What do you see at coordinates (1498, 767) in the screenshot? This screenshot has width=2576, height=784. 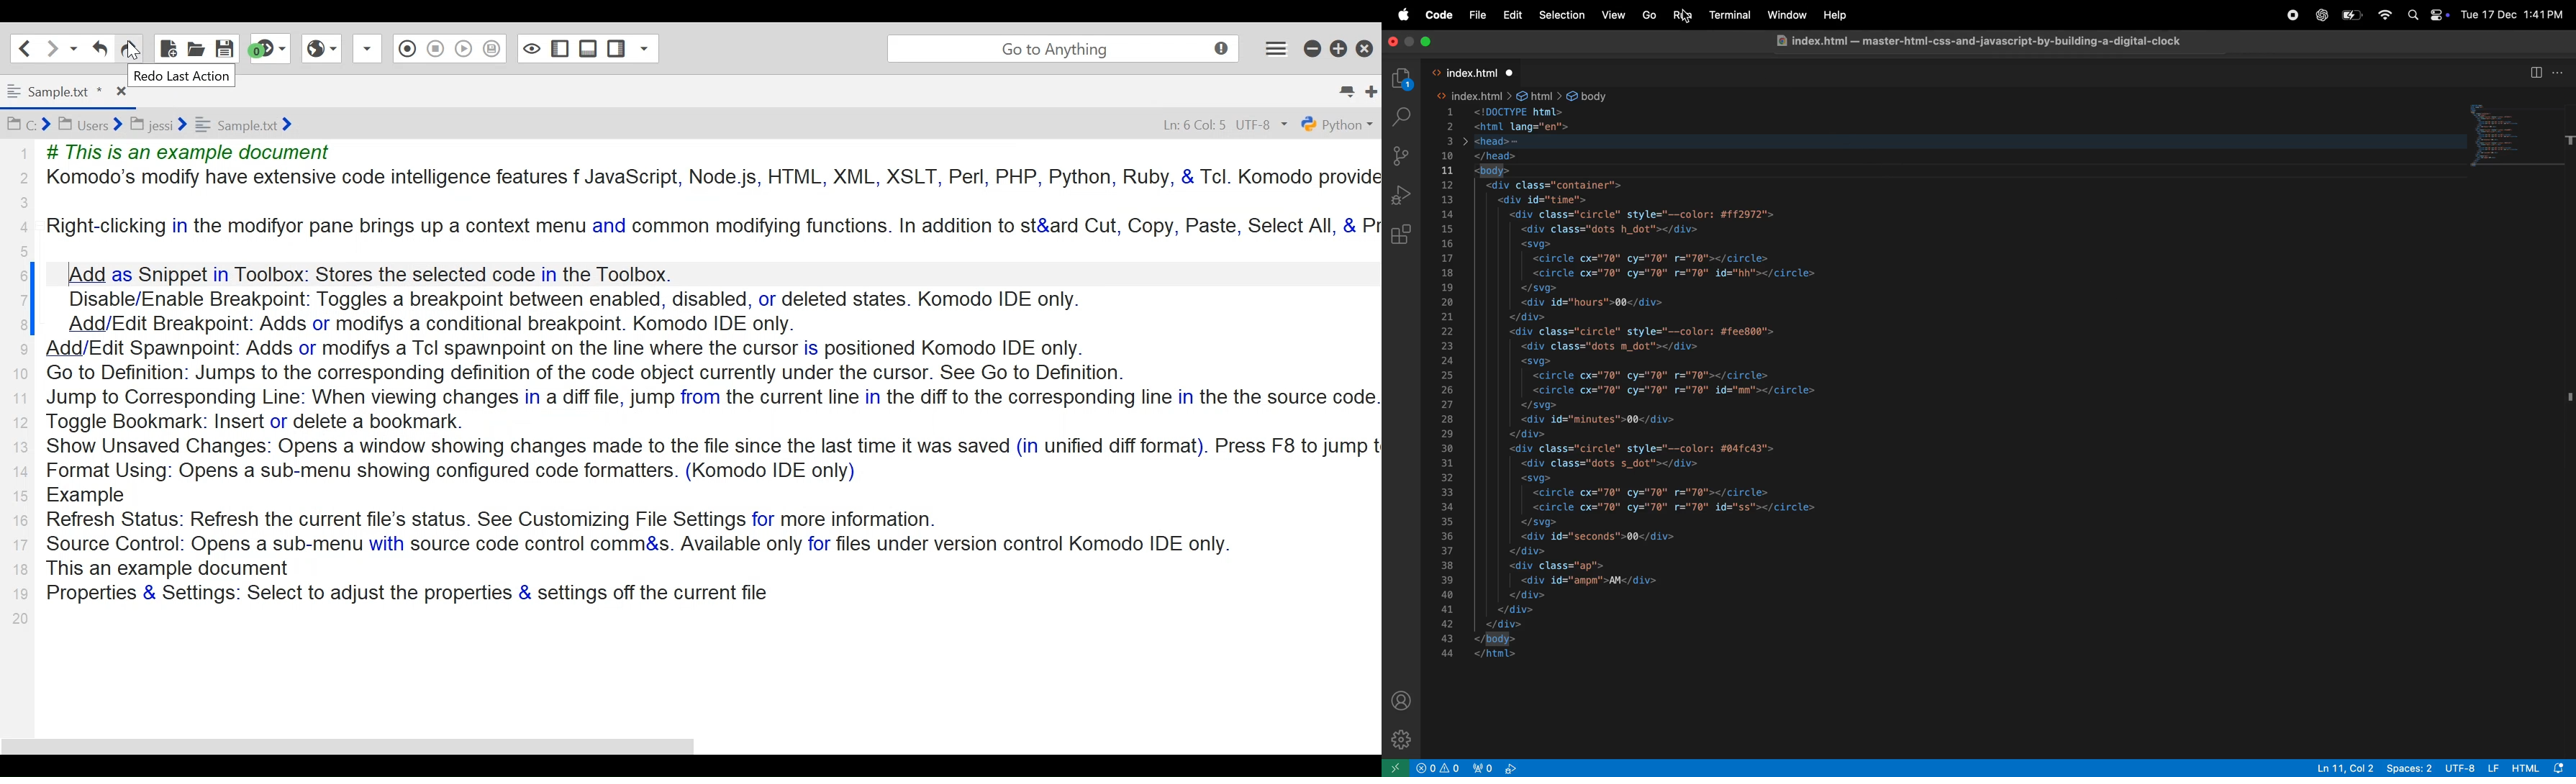 I see `view port` at bounding box center [1498, 767].